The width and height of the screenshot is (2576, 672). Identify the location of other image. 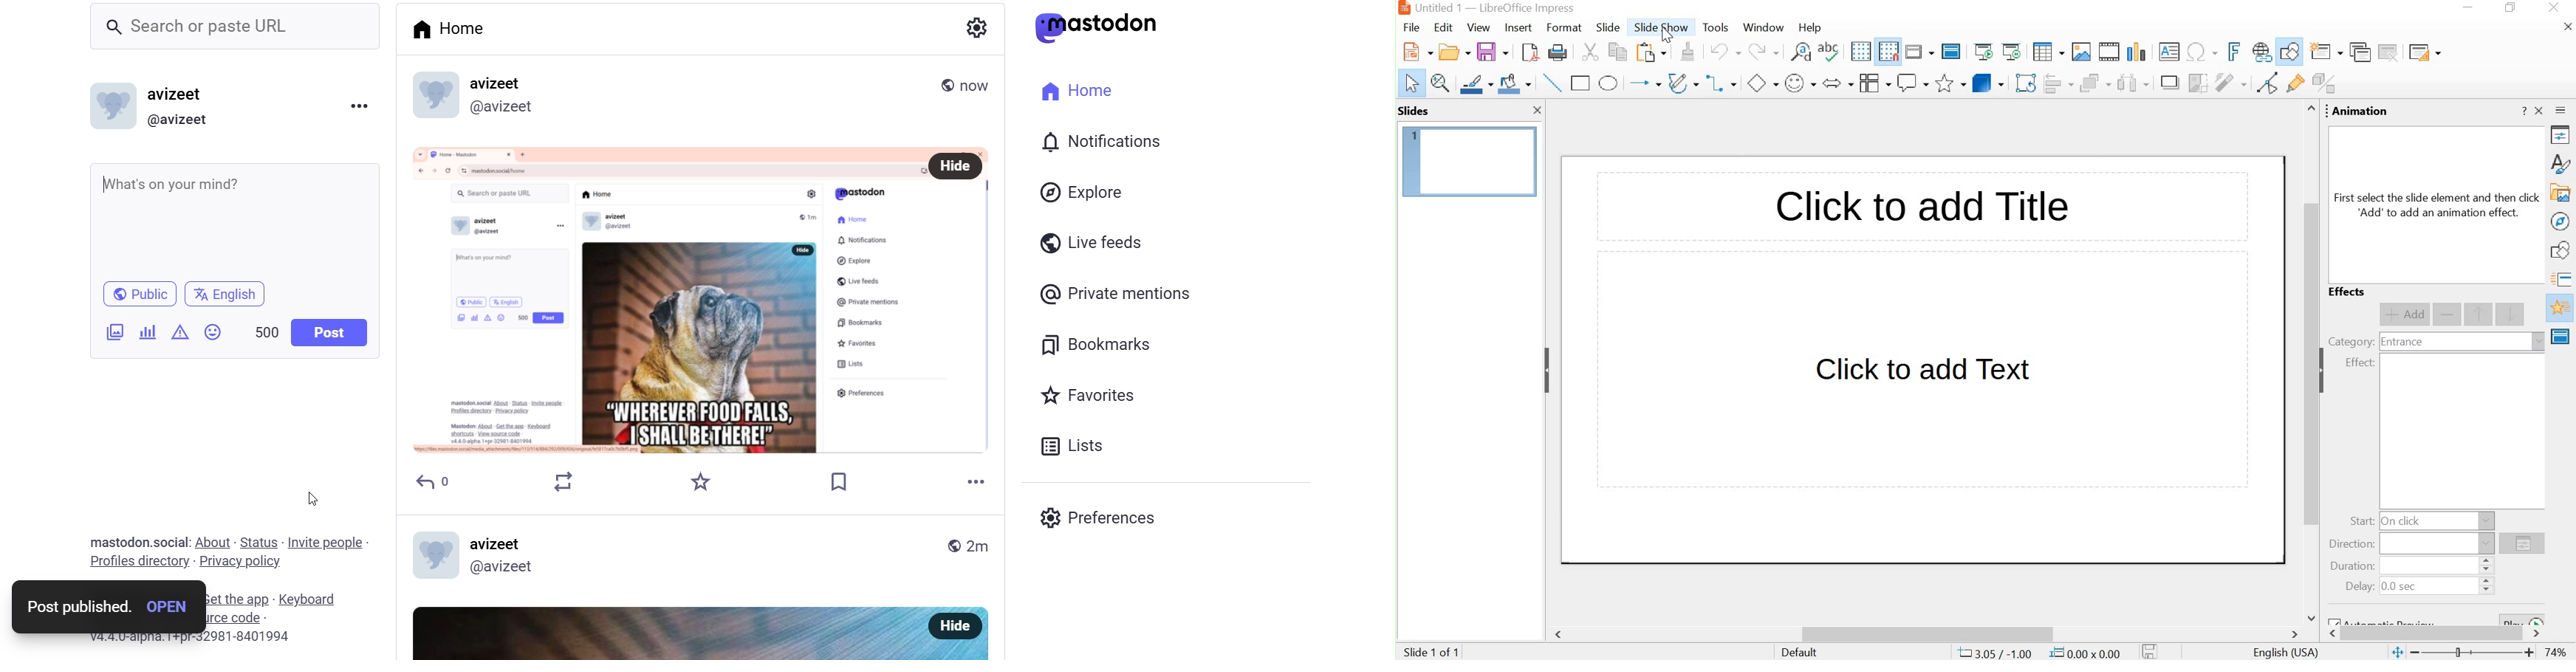
(660, 628).